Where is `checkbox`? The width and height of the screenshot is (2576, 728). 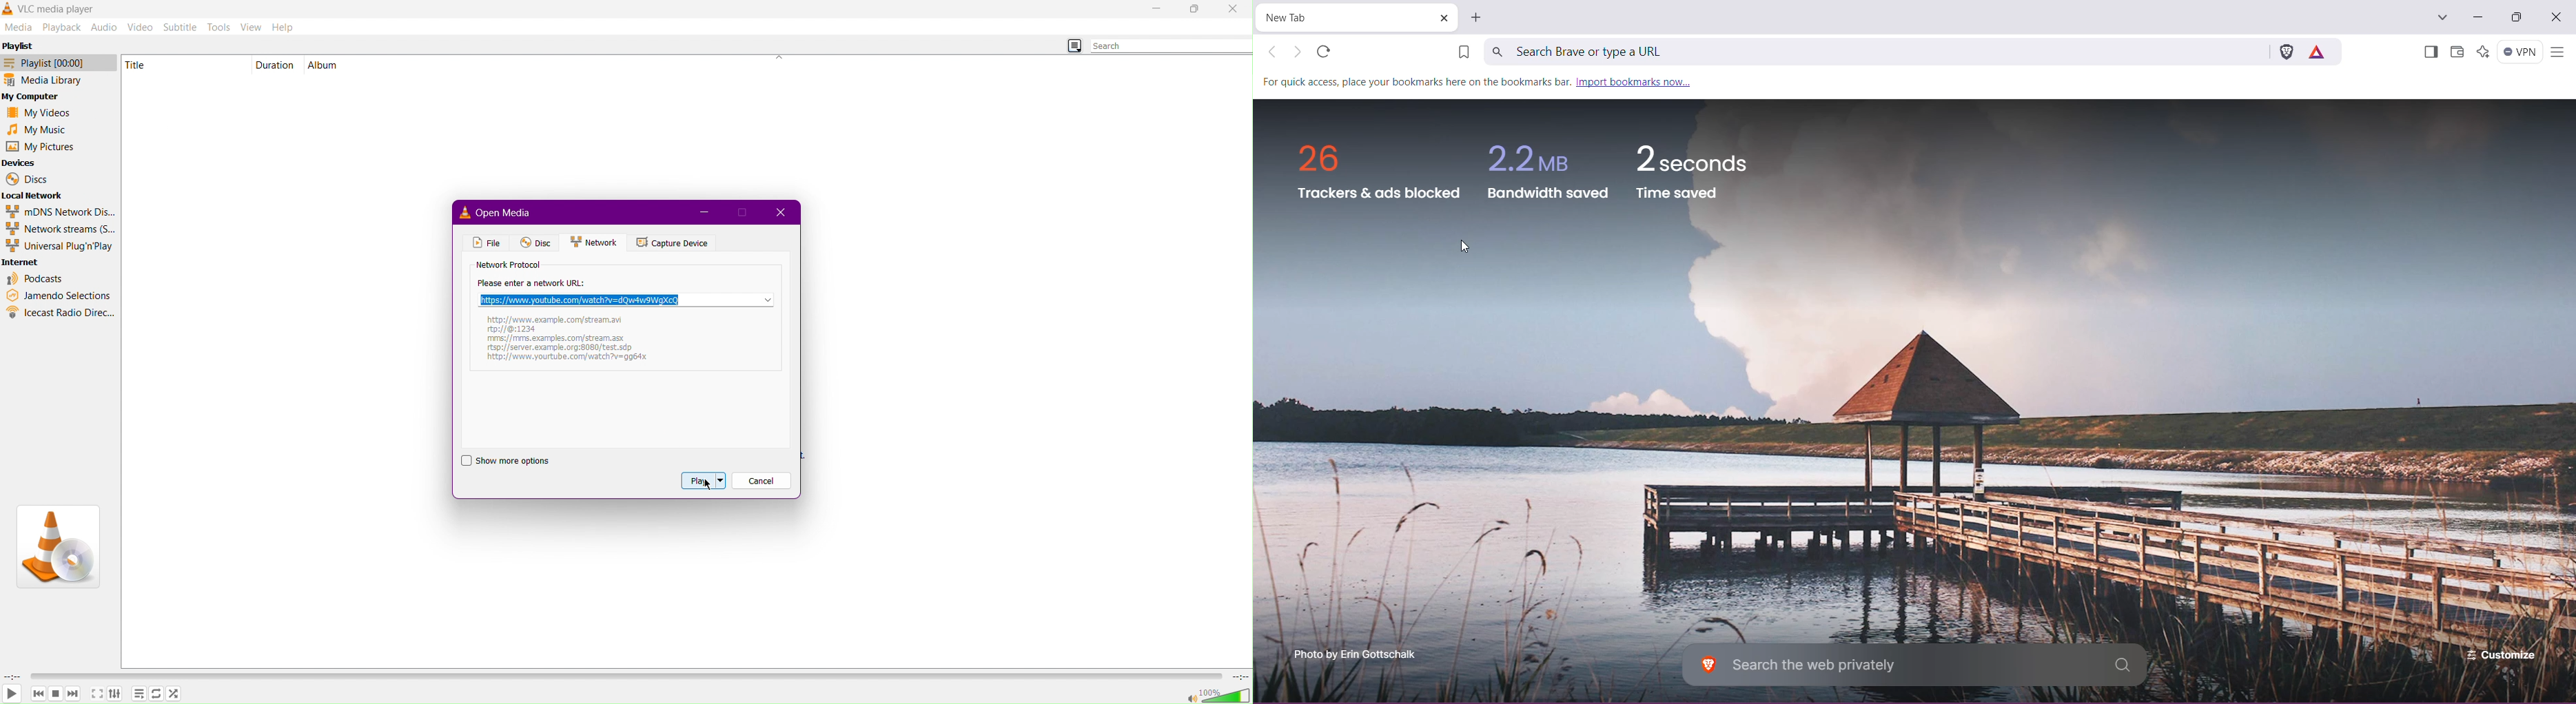 checkbox is located at coordinates (465, 461).